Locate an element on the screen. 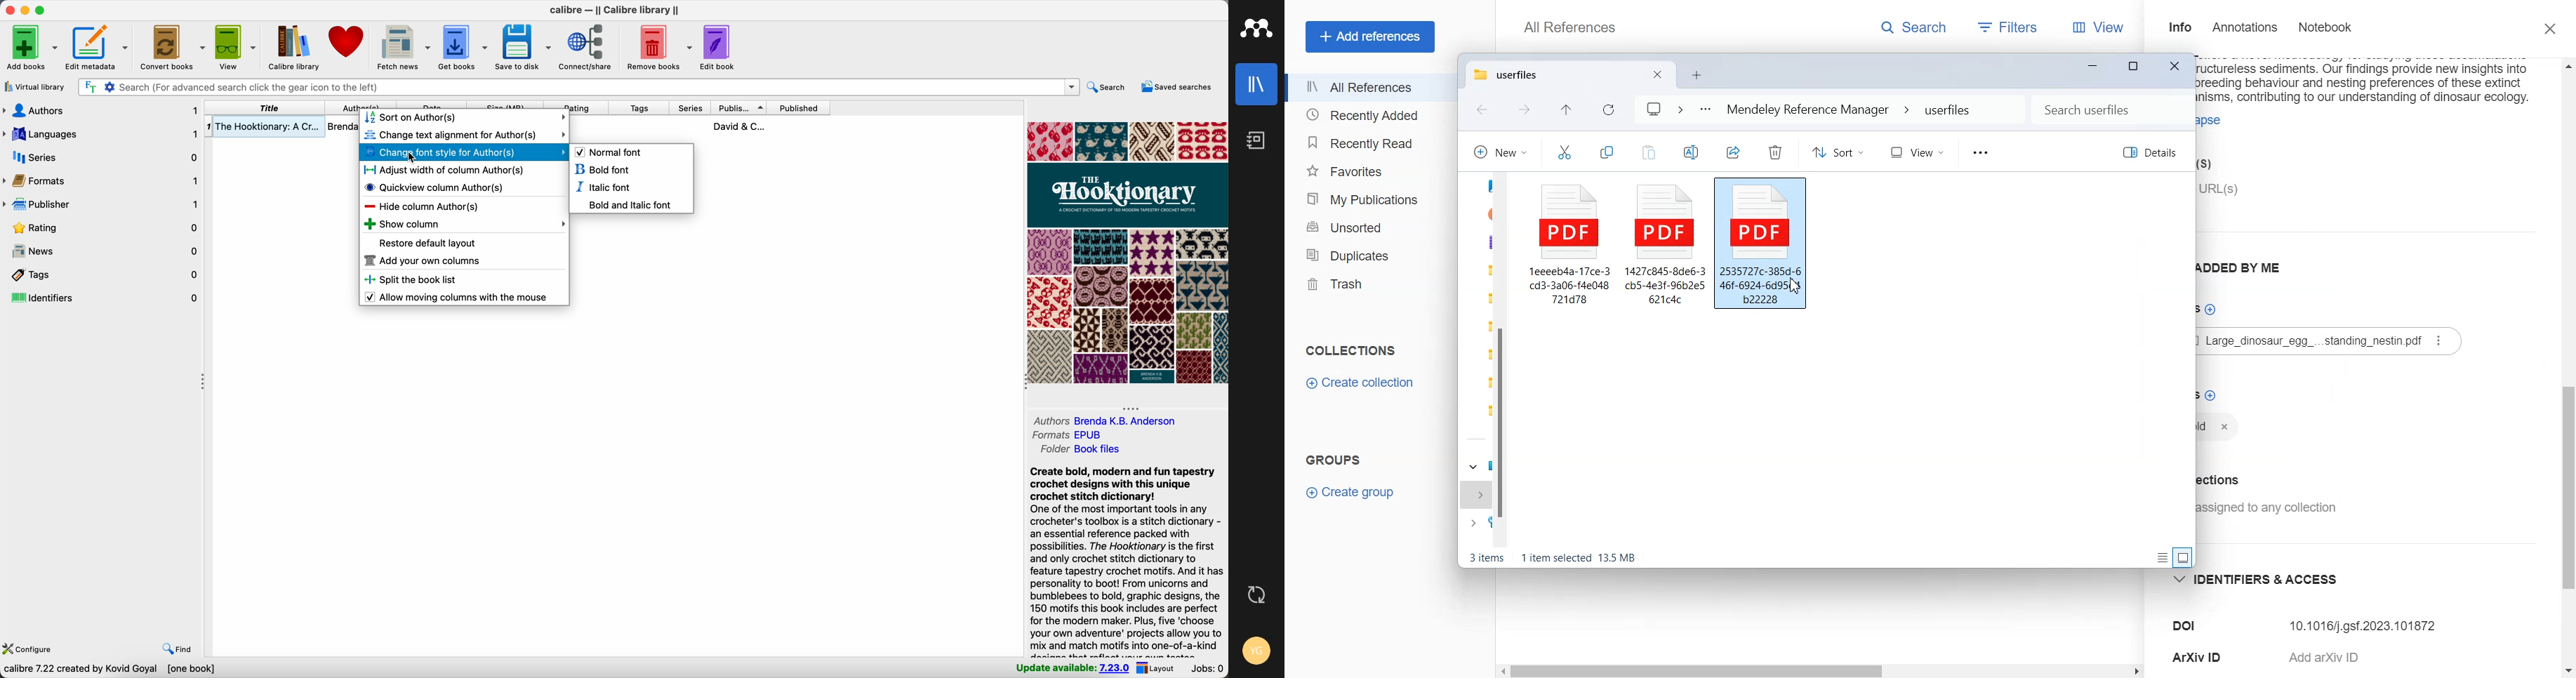 This screenshot has width=2576, height=700. maximize is located at coordinates (41, 10).